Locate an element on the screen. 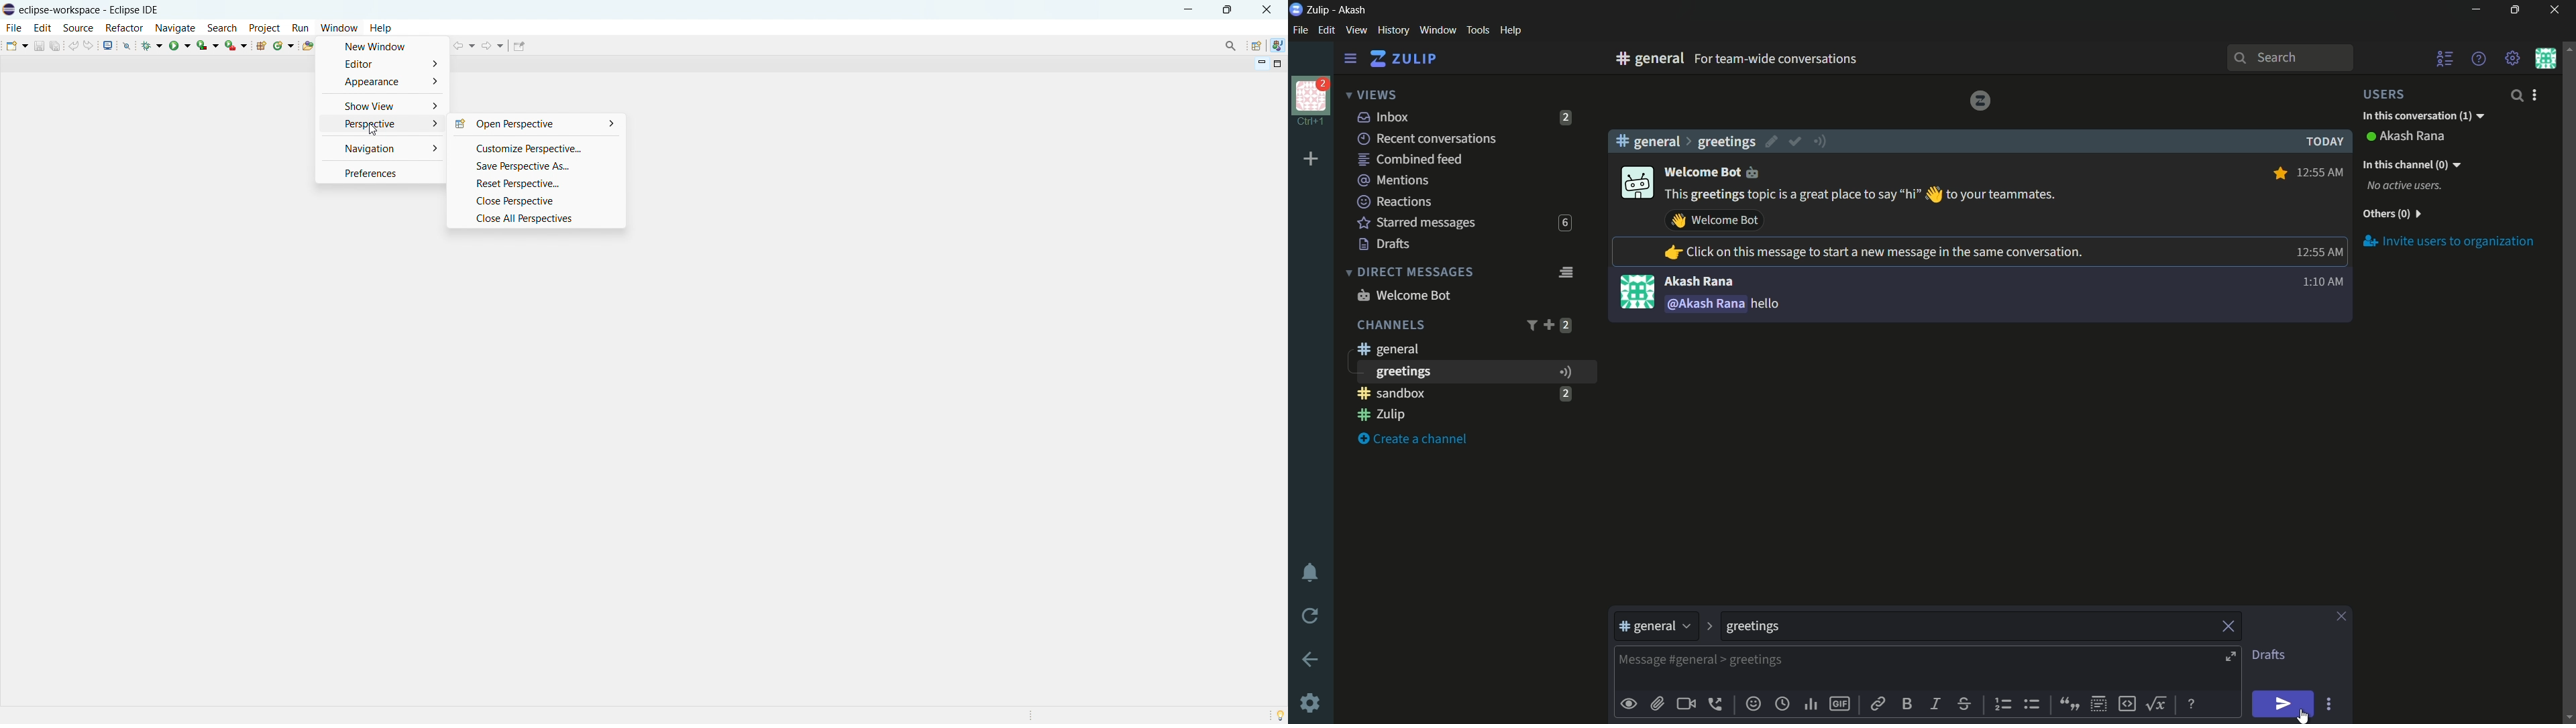  upload files is located at coordinates (1657, 704).